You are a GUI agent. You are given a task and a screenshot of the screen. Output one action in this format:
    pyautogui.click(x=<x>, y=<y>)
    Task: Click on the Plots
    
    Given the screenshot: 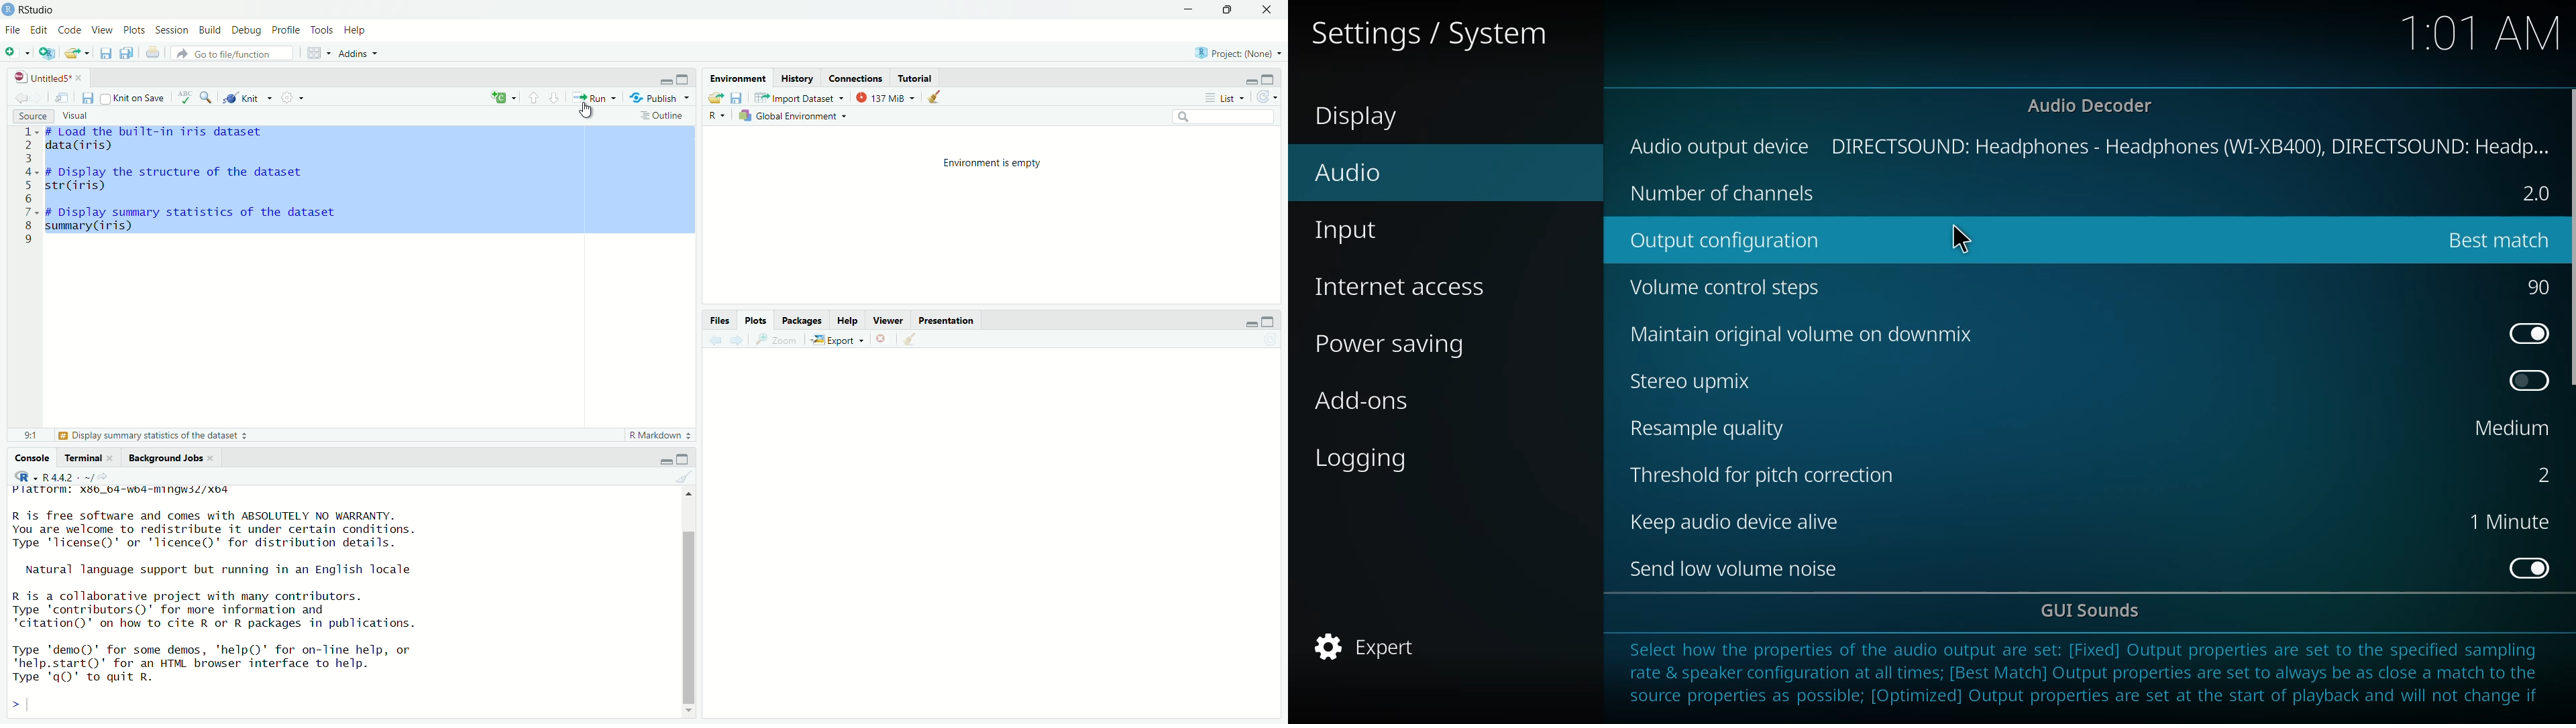 What is the action you would take?
    pyautogui.click(x=757, y=320)
    